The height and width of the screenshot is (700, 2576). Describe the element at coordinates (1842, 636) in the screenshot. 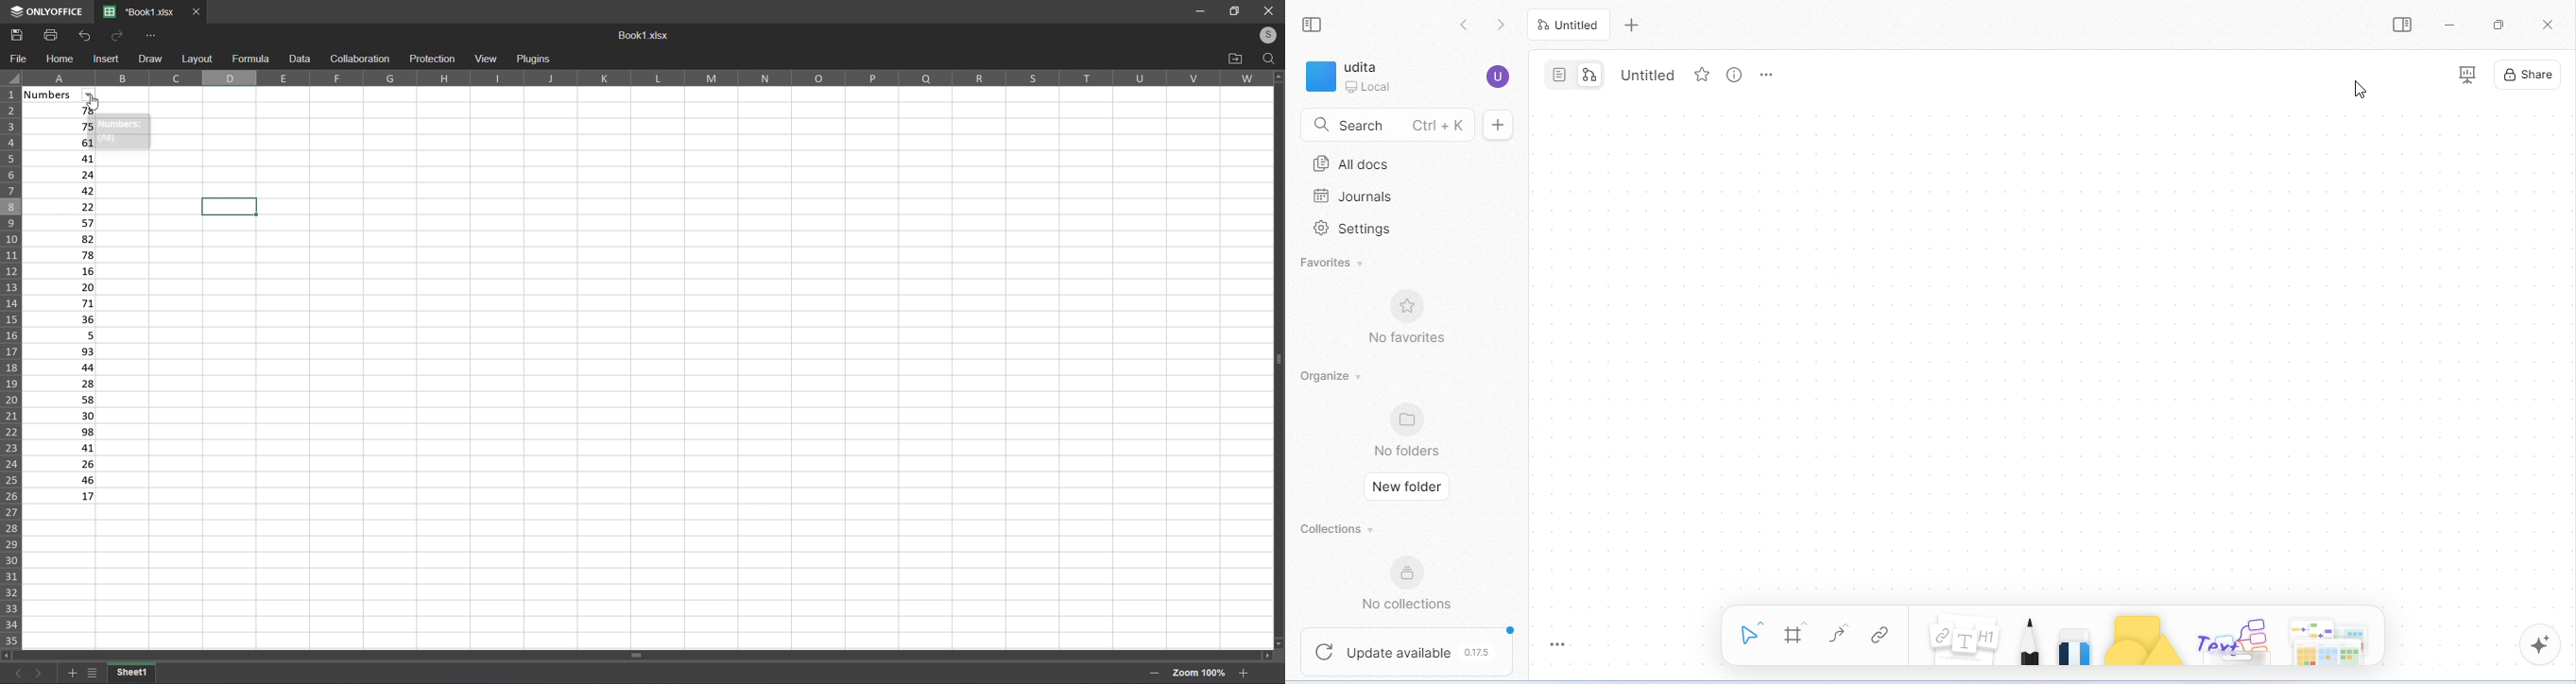

I see `curve` at that location.